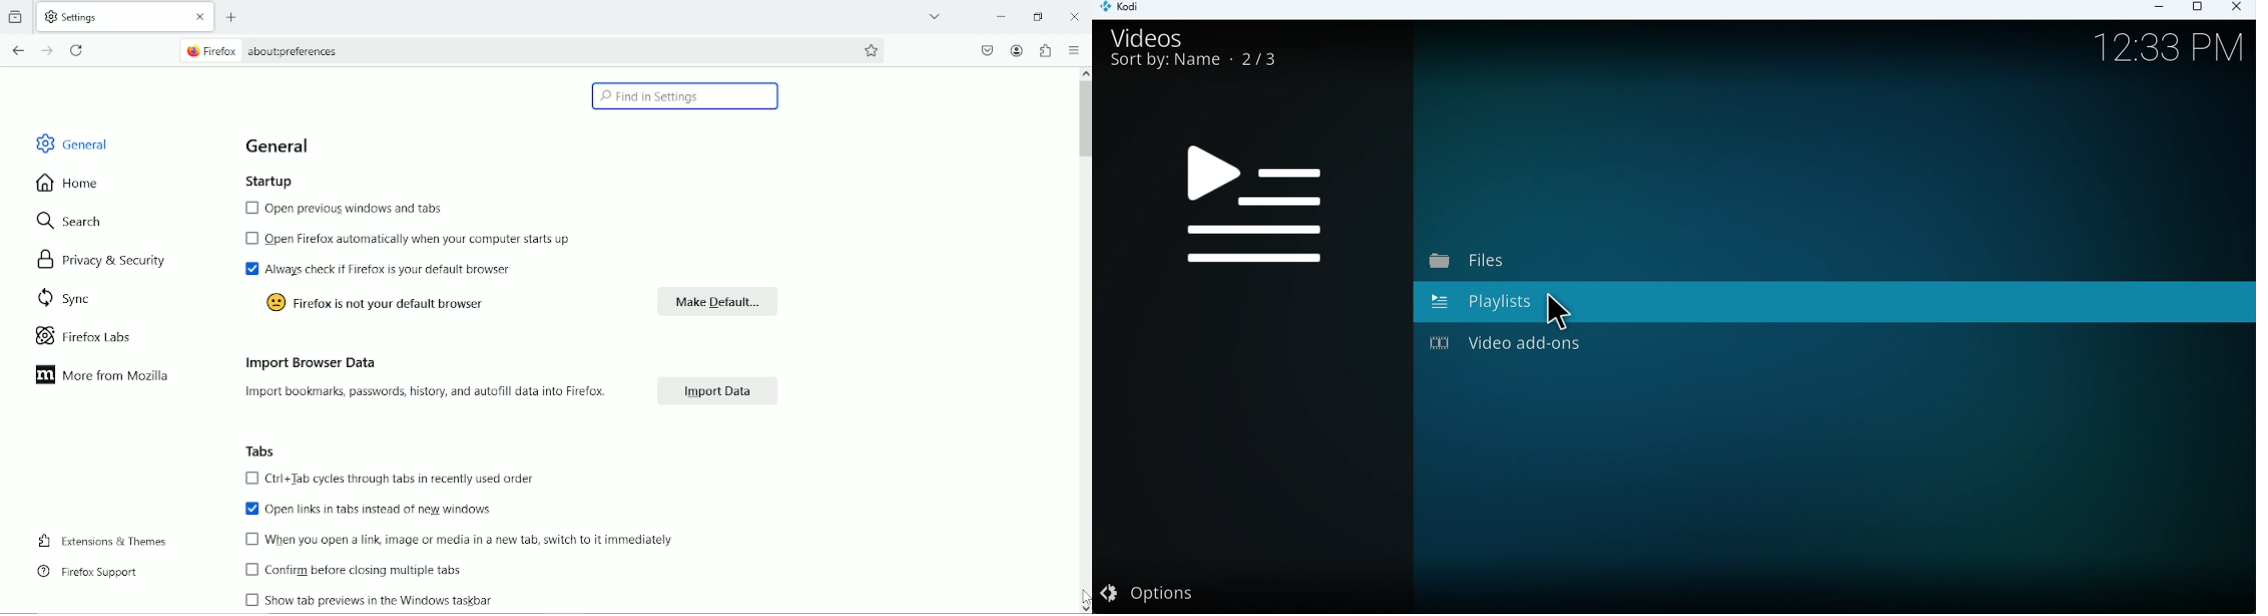 This screenshot has height=616, width=2268. What do you see at coordinates (70, 222) in the screenshot?
I see `Search` at bounding box center [70, 222].